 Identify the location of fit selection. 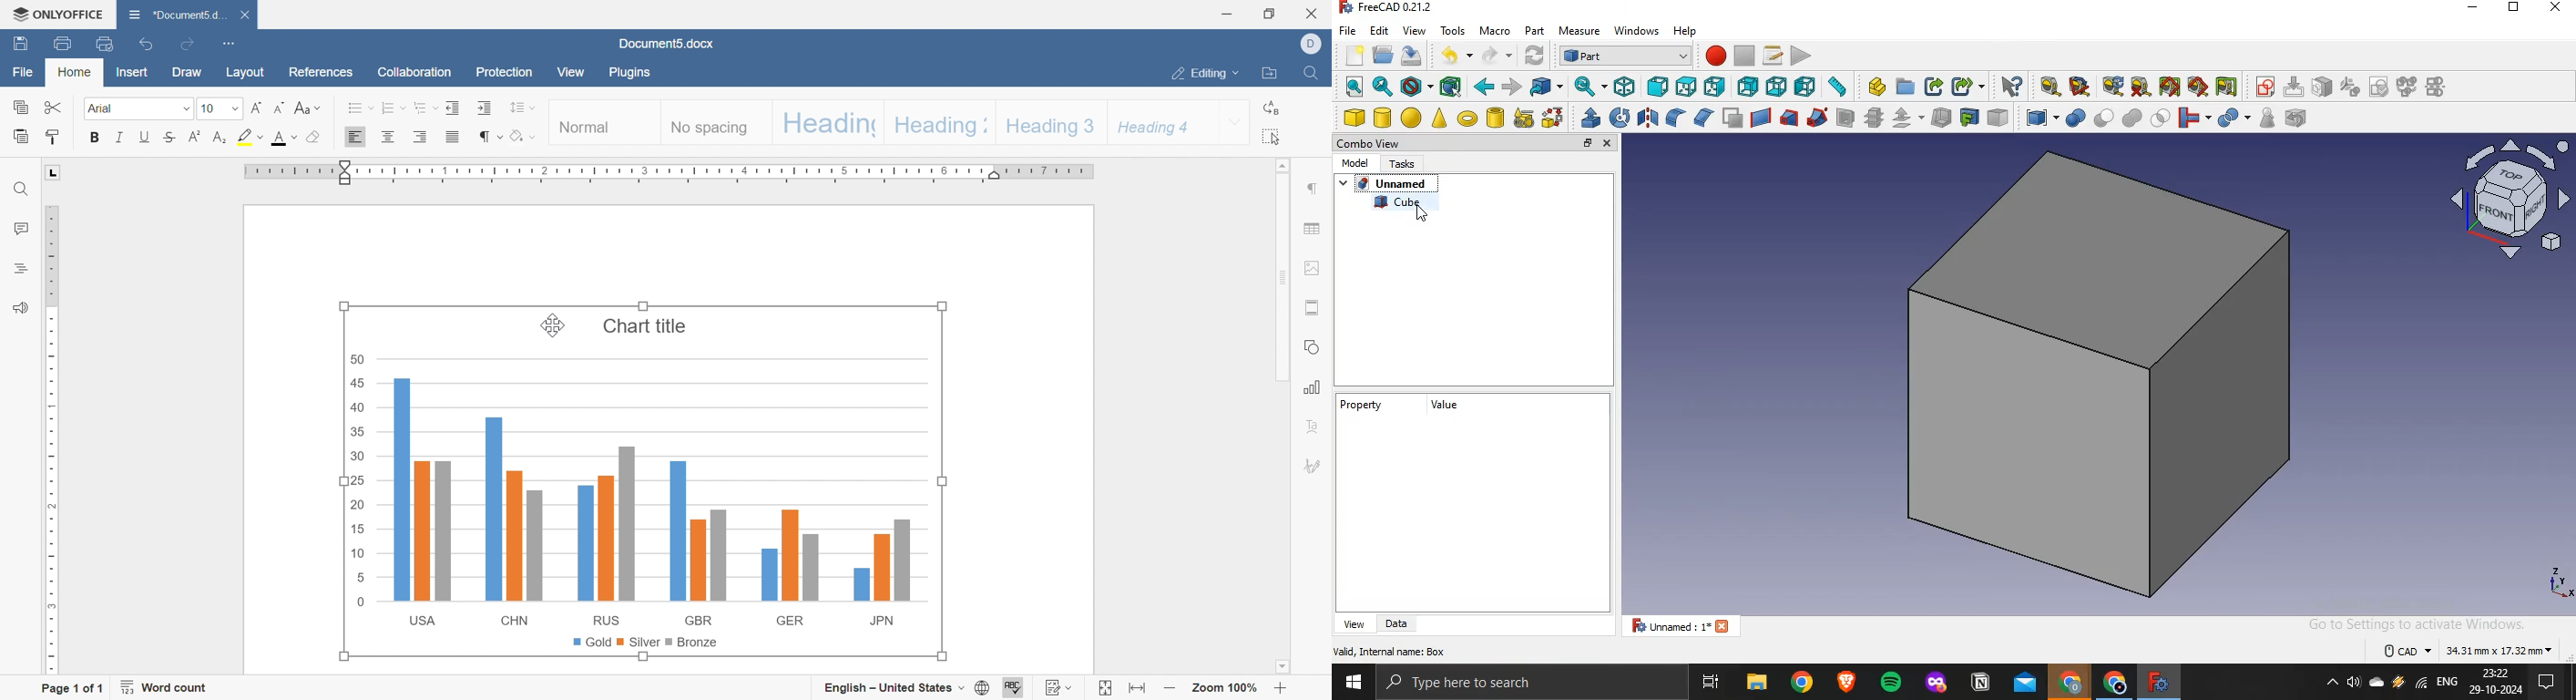
(1382, 87).